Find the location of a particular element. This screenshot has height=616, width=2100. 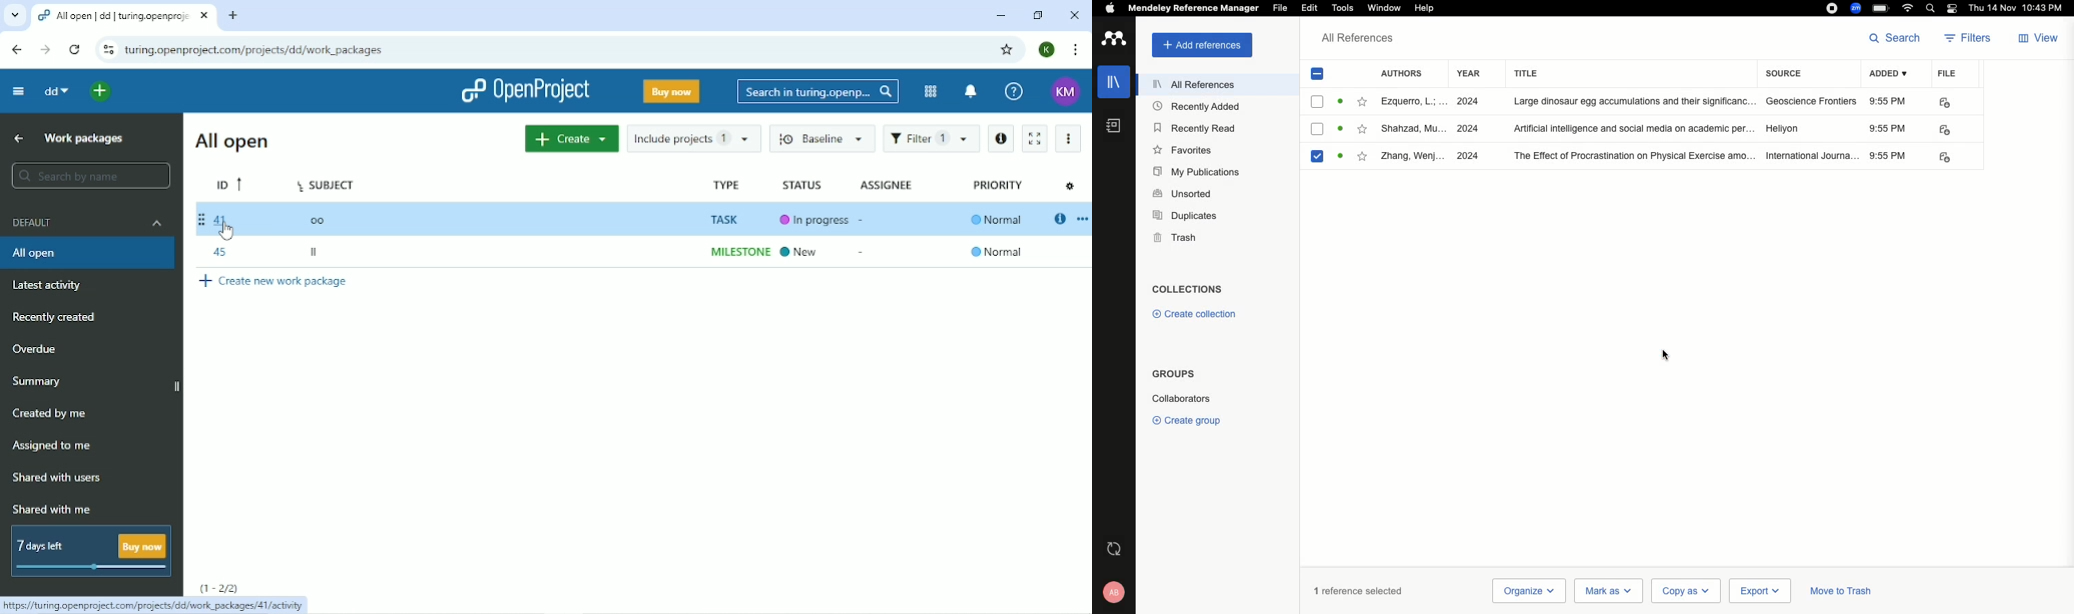

Mendeley reference manager is located at coordinates (1192, 8).